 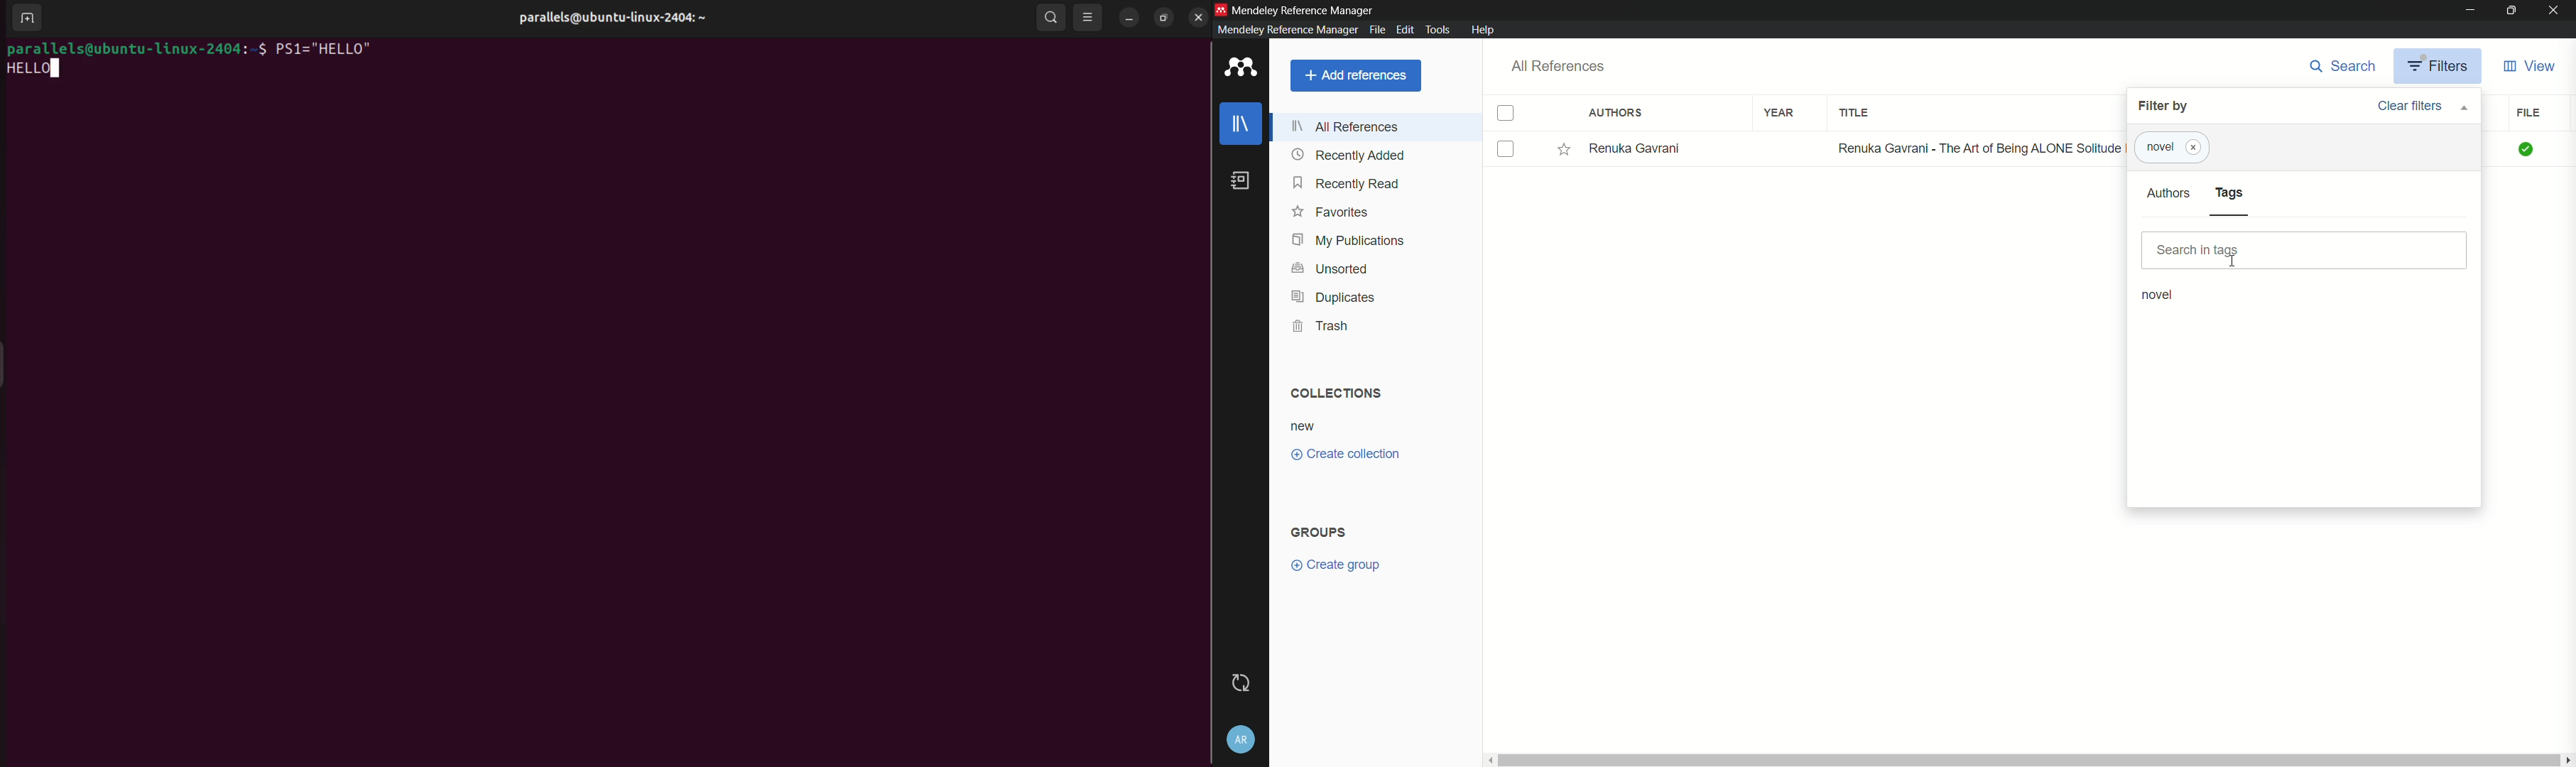 I want to click on novel, so click(x=2159, y=295).